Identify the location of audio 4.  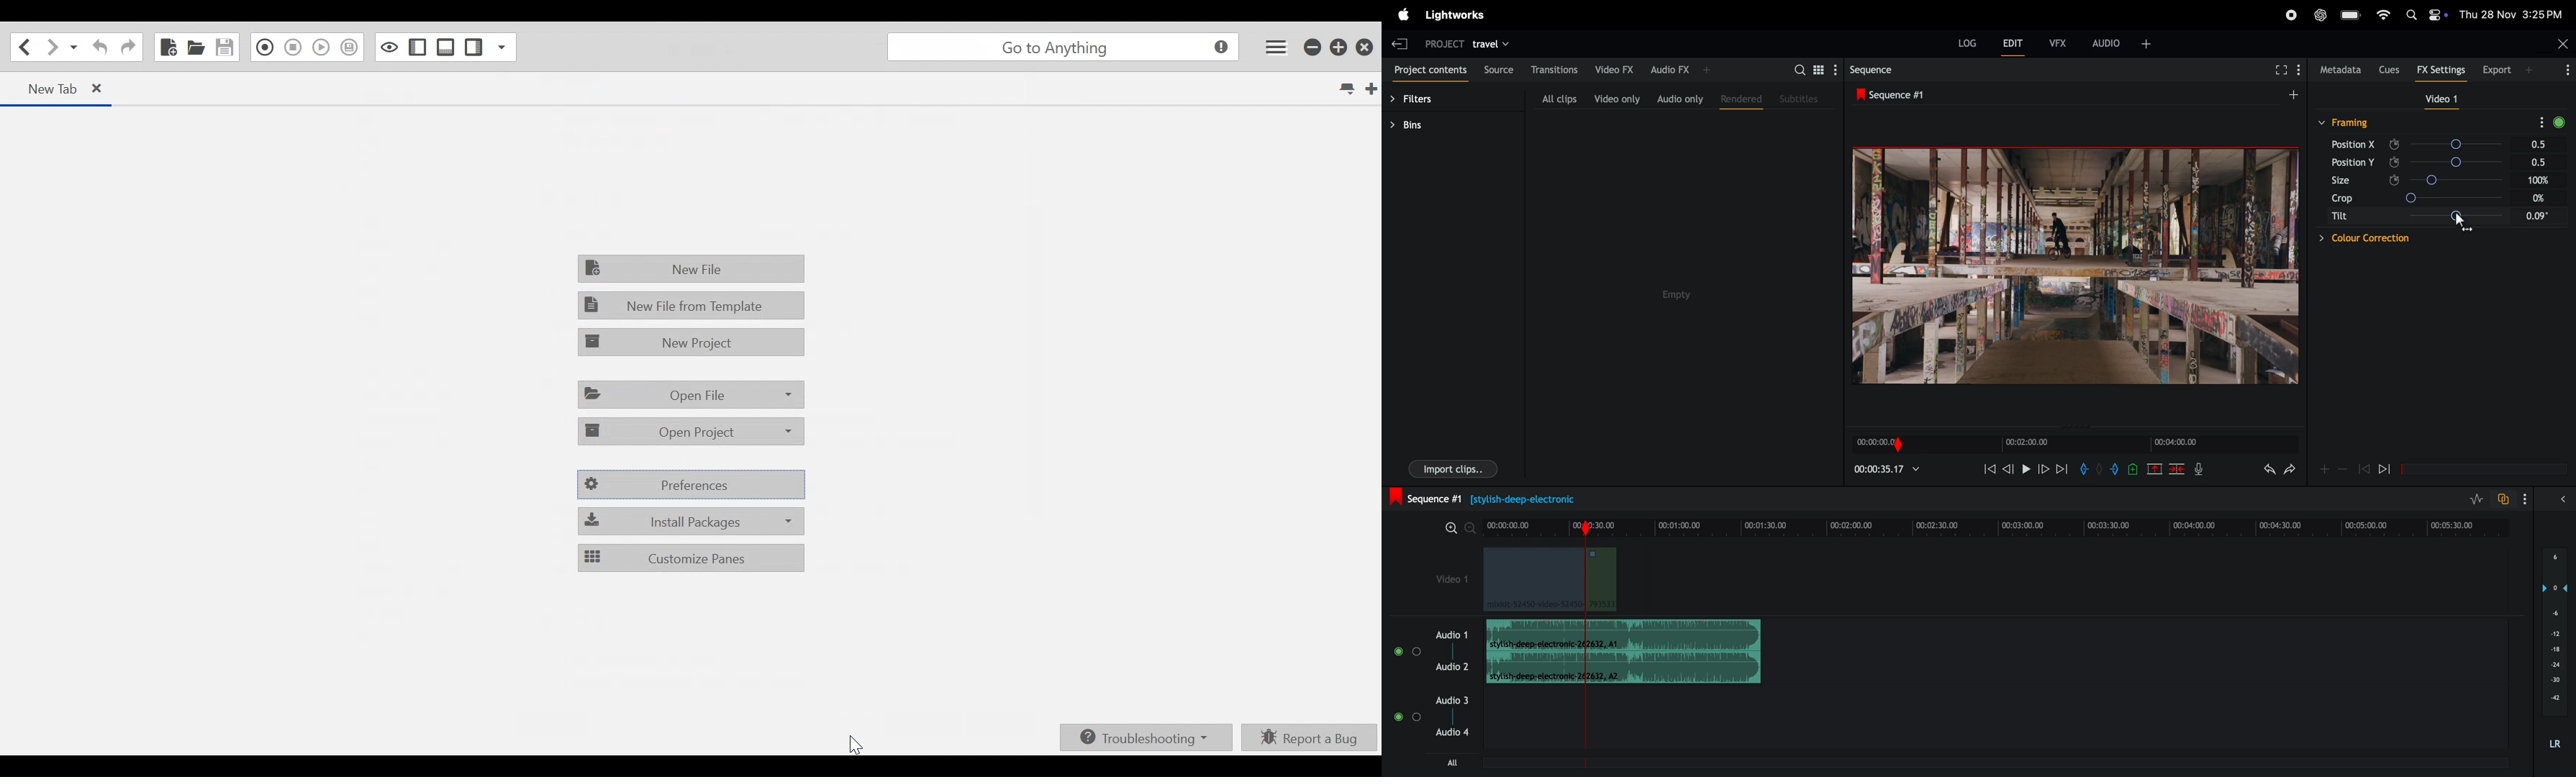
(1452, 737).